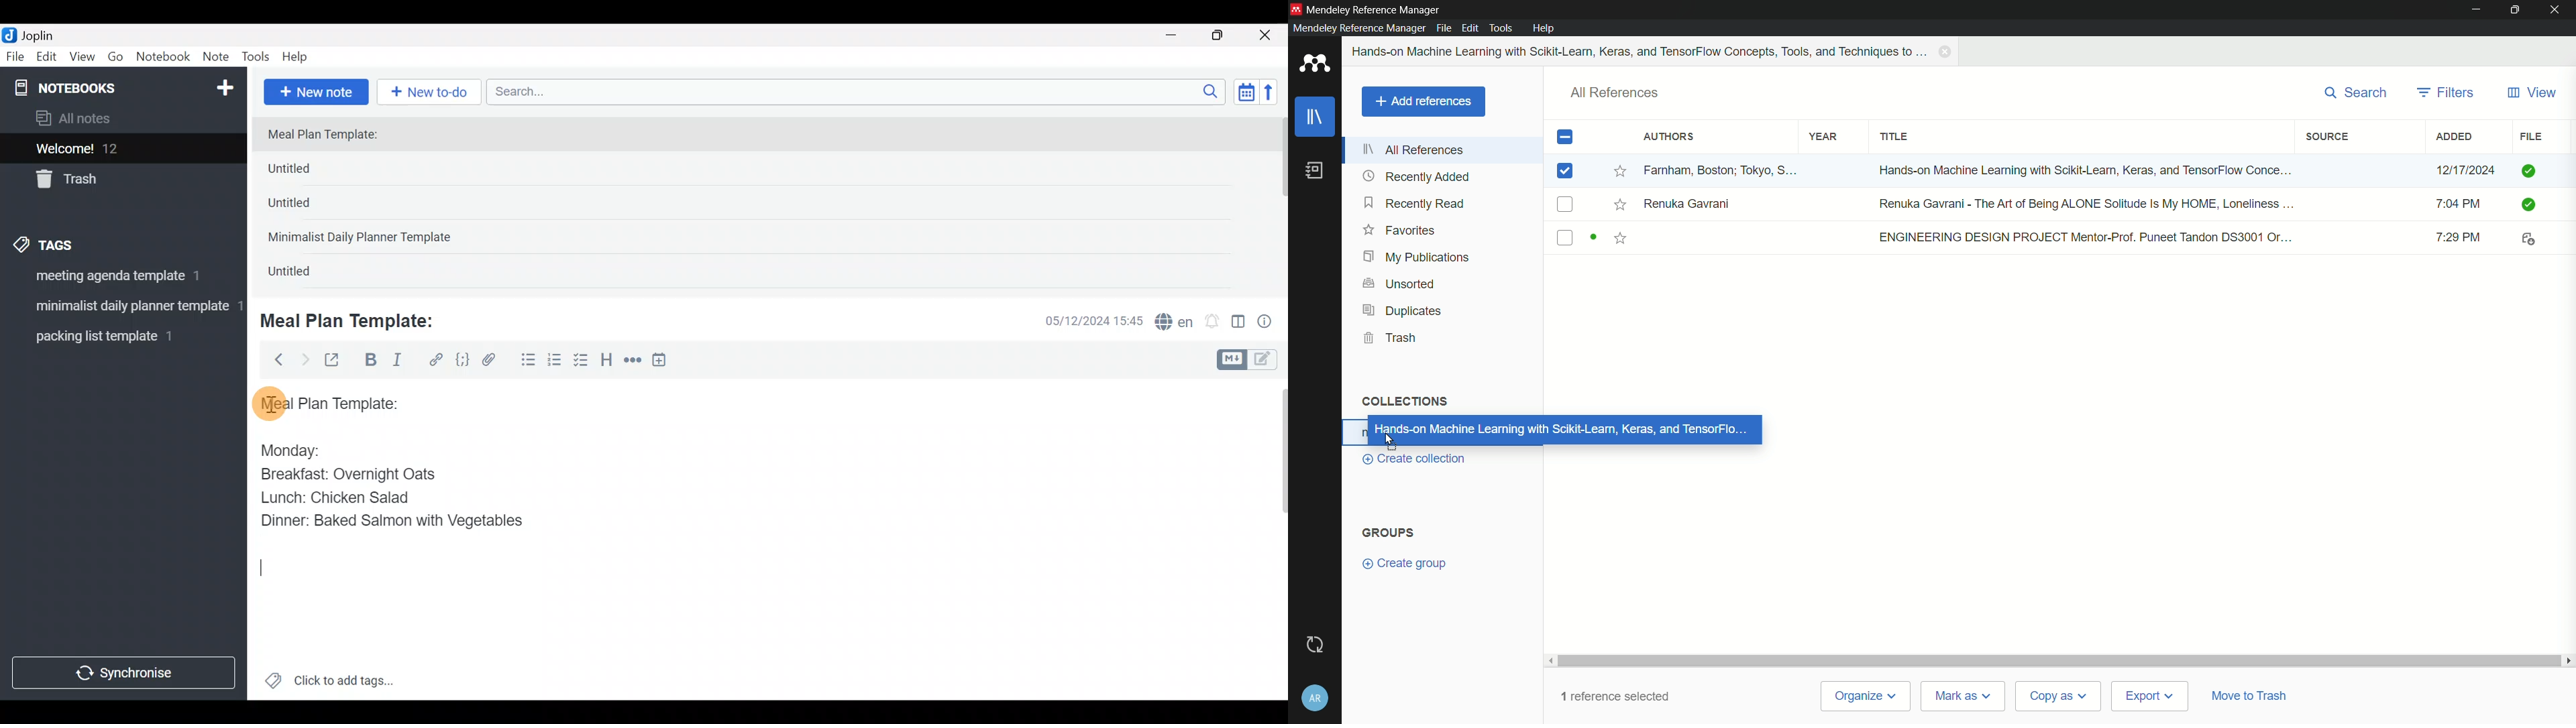 This screenshot has width=2576, height=728. Describe the element at coordinates (256, 58) in the screenshot. I see `Tools` at that location.